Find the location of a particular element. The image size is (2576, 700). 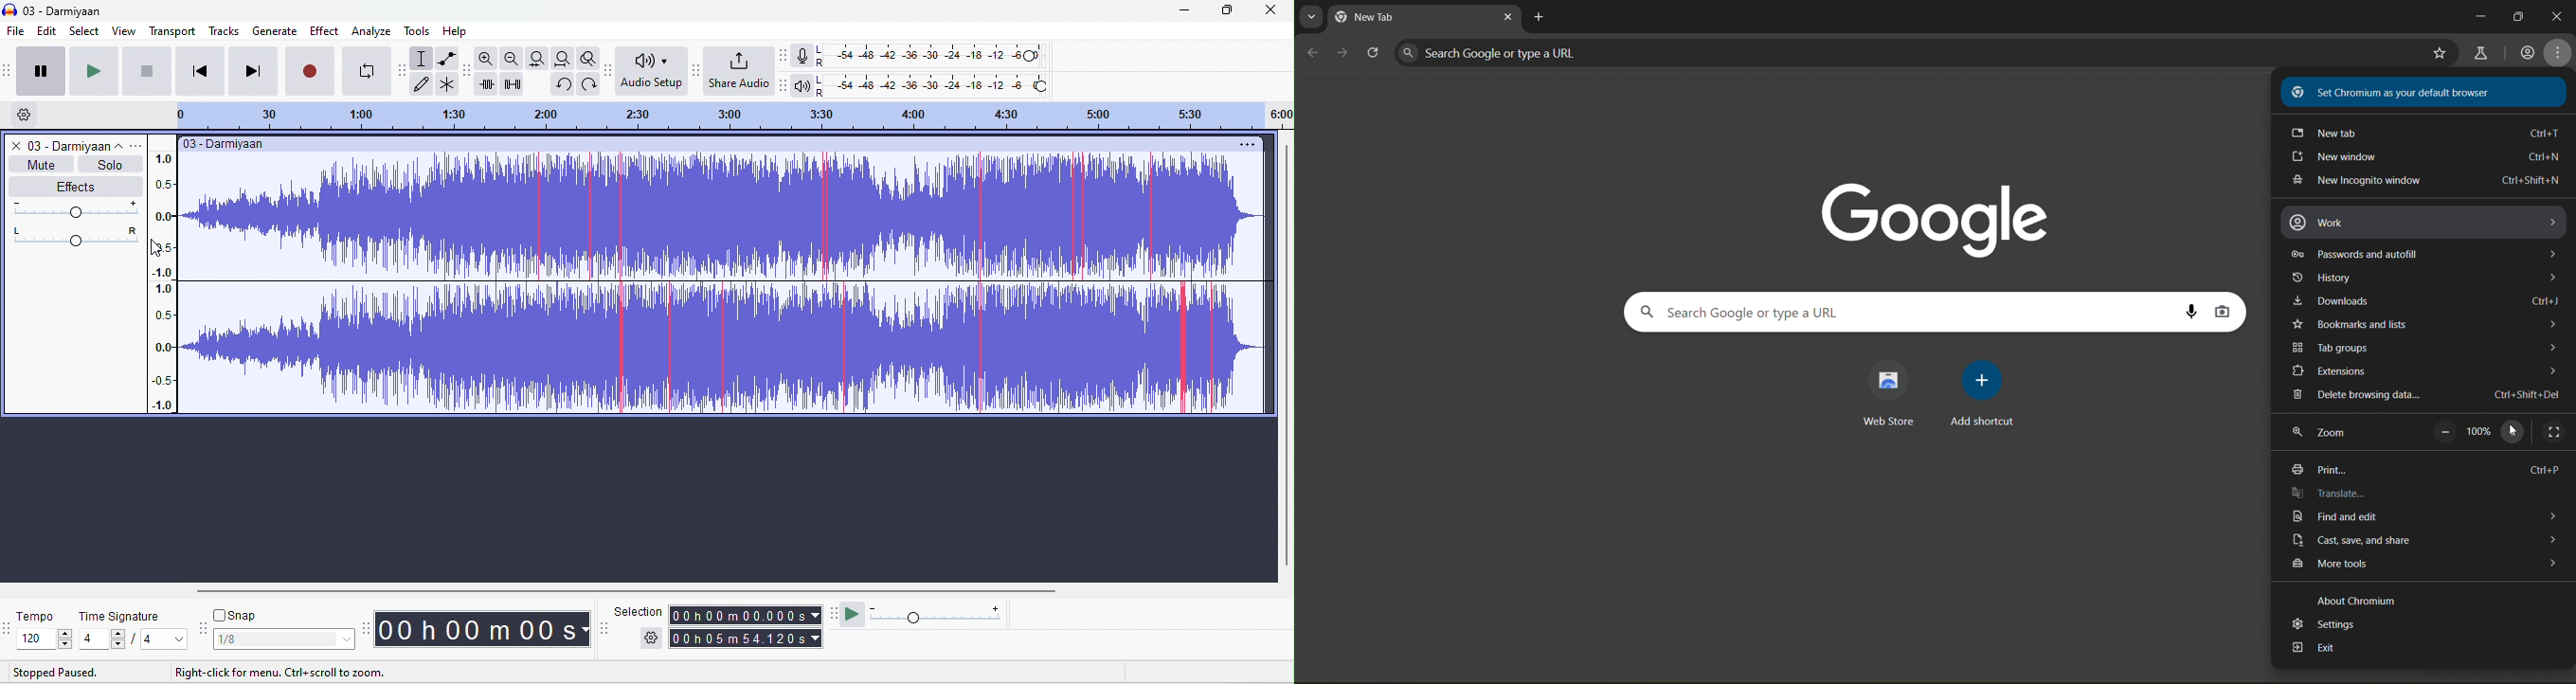

zoom in is located at coordinates (2515, 430).